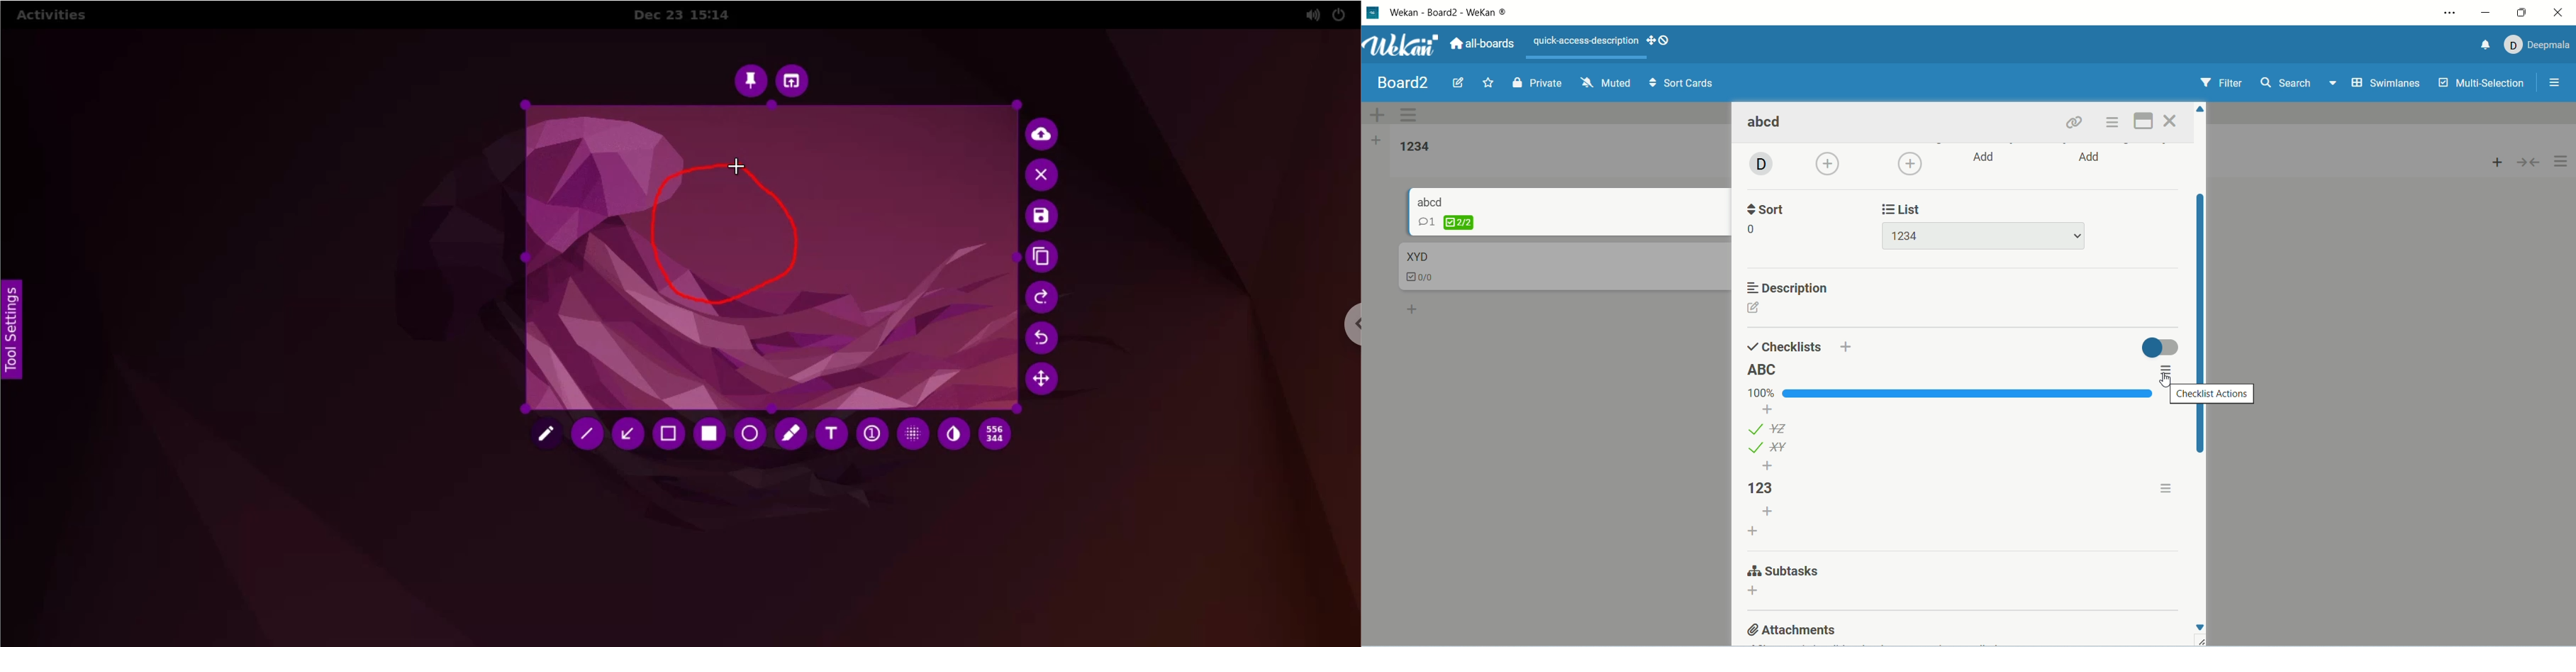  What do you see at coordinates (2200, 627) in the screenshot?
I see `scroll down` at bounding box center [2200, 627].